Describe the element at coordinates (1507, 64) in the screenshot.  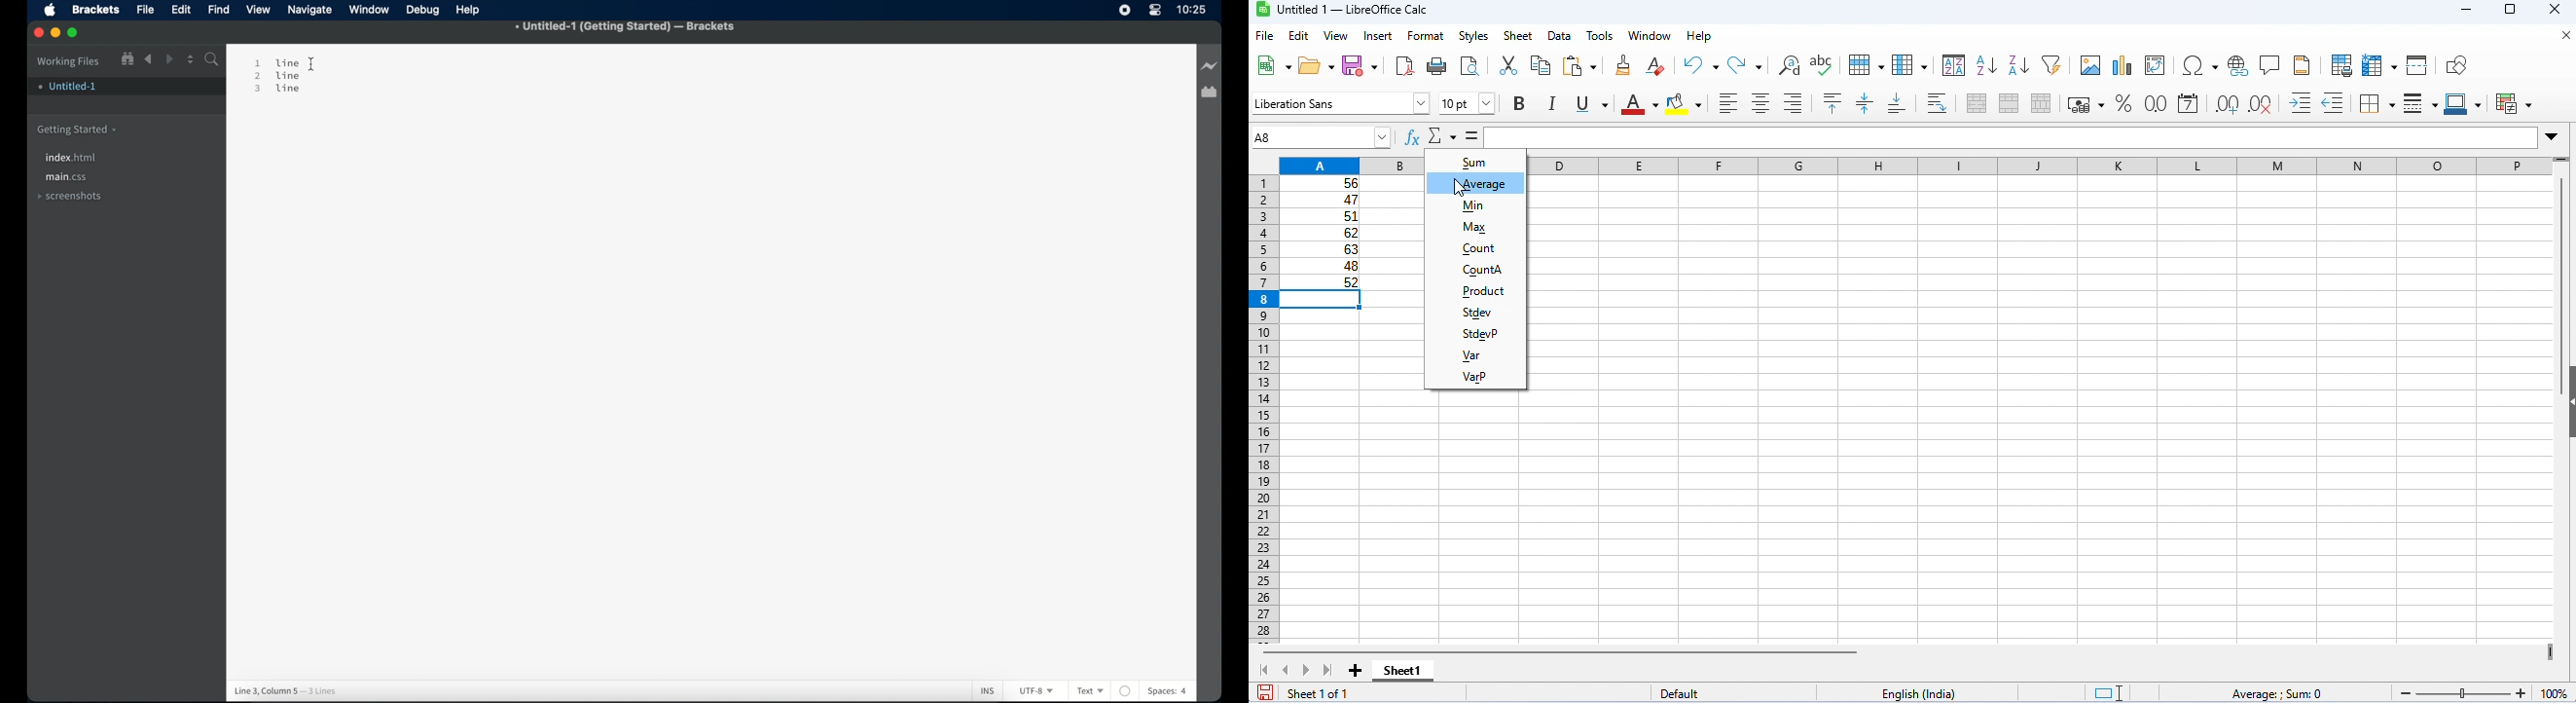
I see `cut` at that location.